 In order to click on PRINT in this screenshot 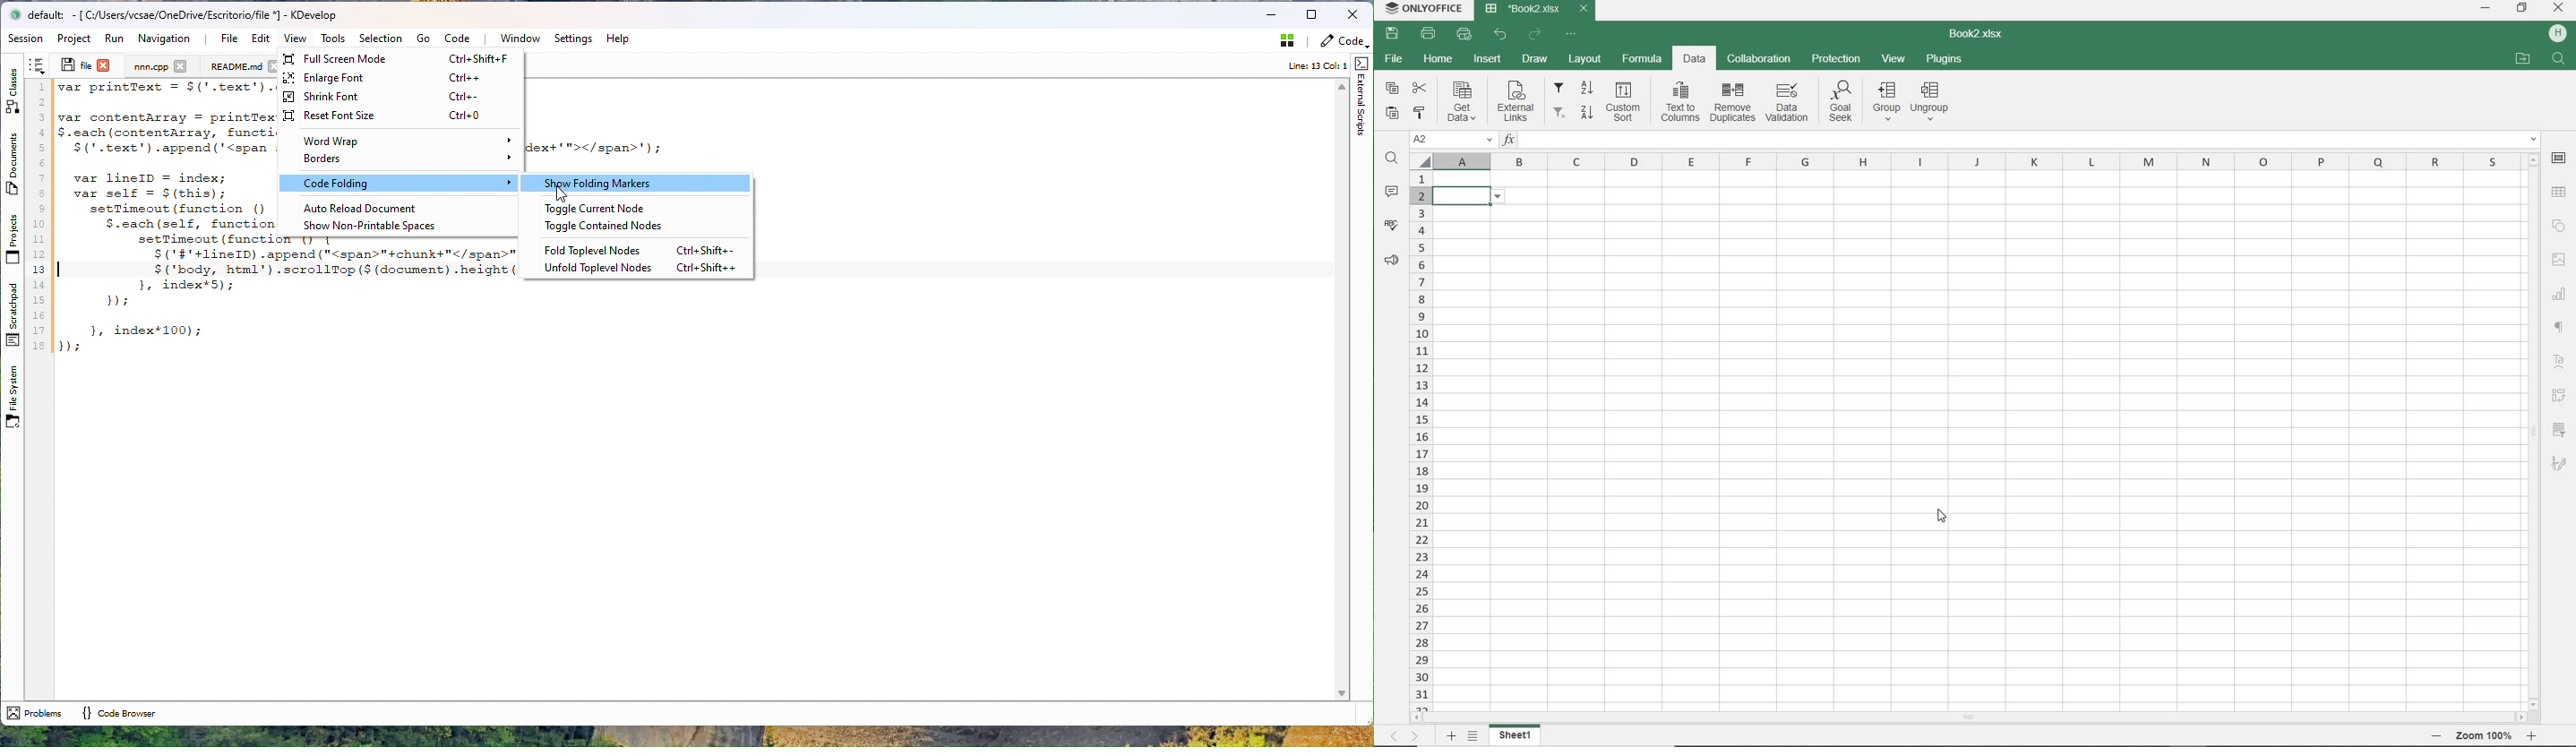, I will do `click(1428, 34)`.